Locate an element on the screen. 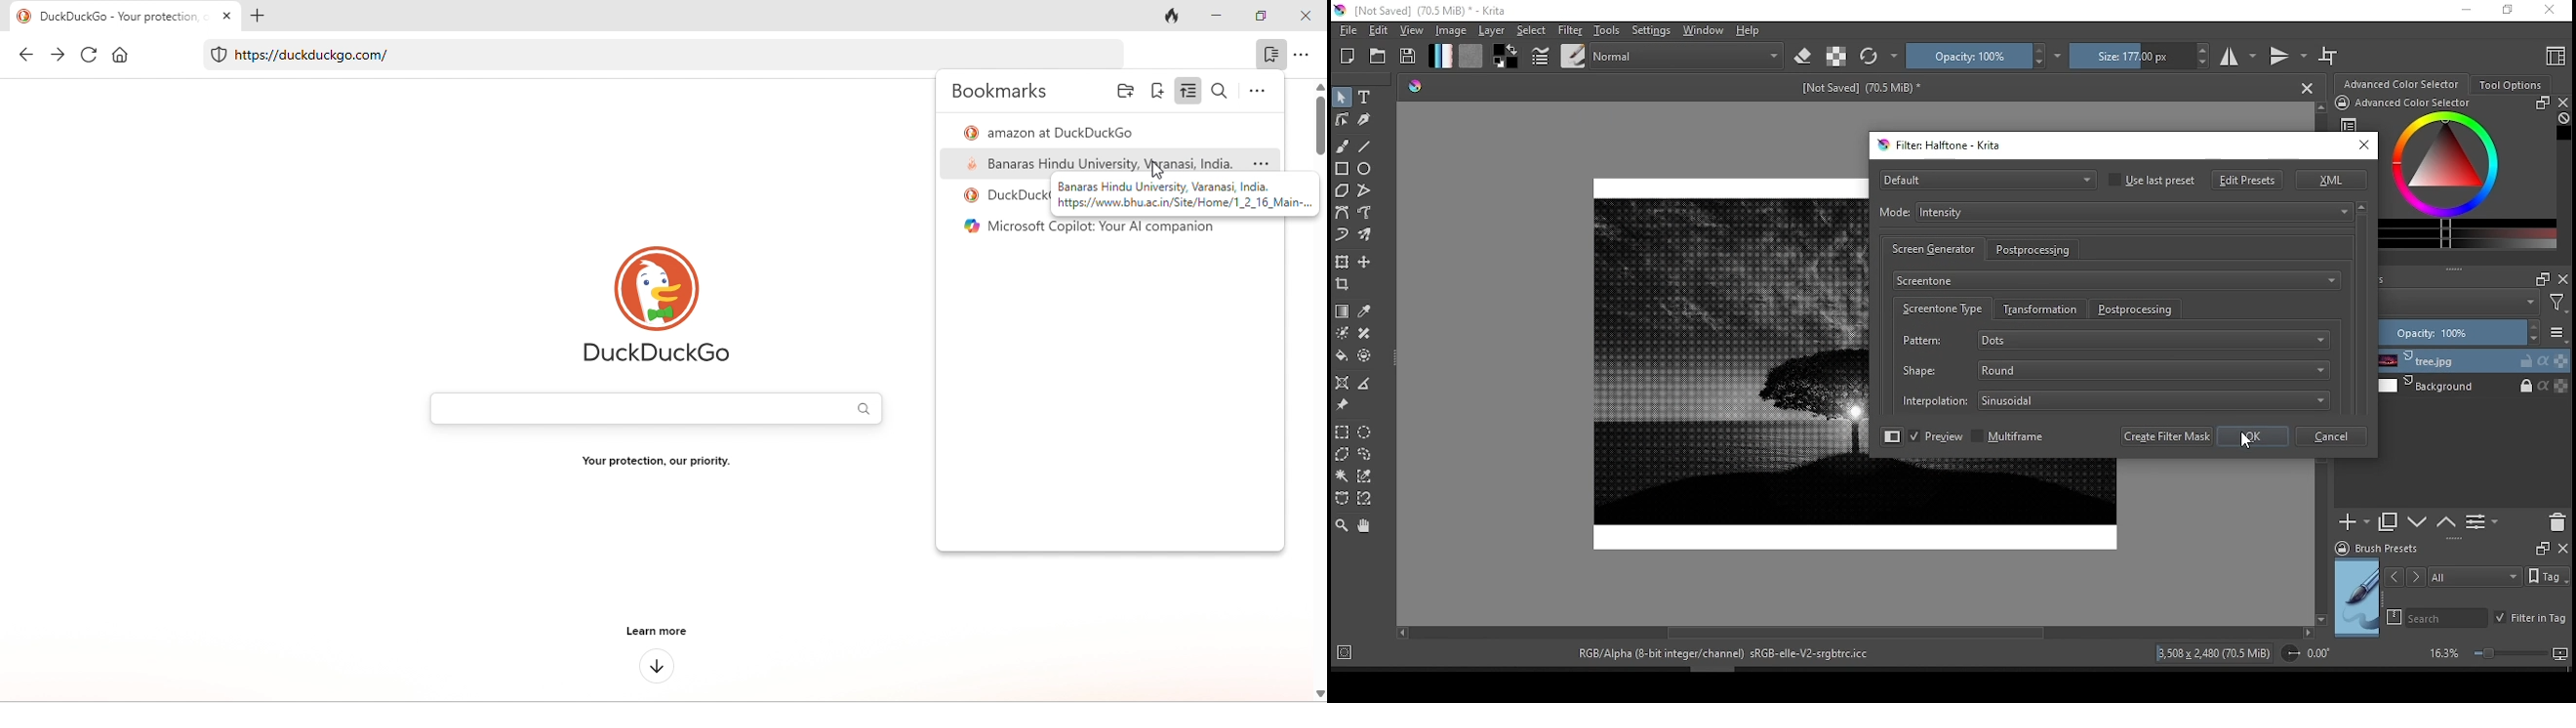 This screenshot has width=2576, height=728. bookmark is located at coordinates (1267, 55).